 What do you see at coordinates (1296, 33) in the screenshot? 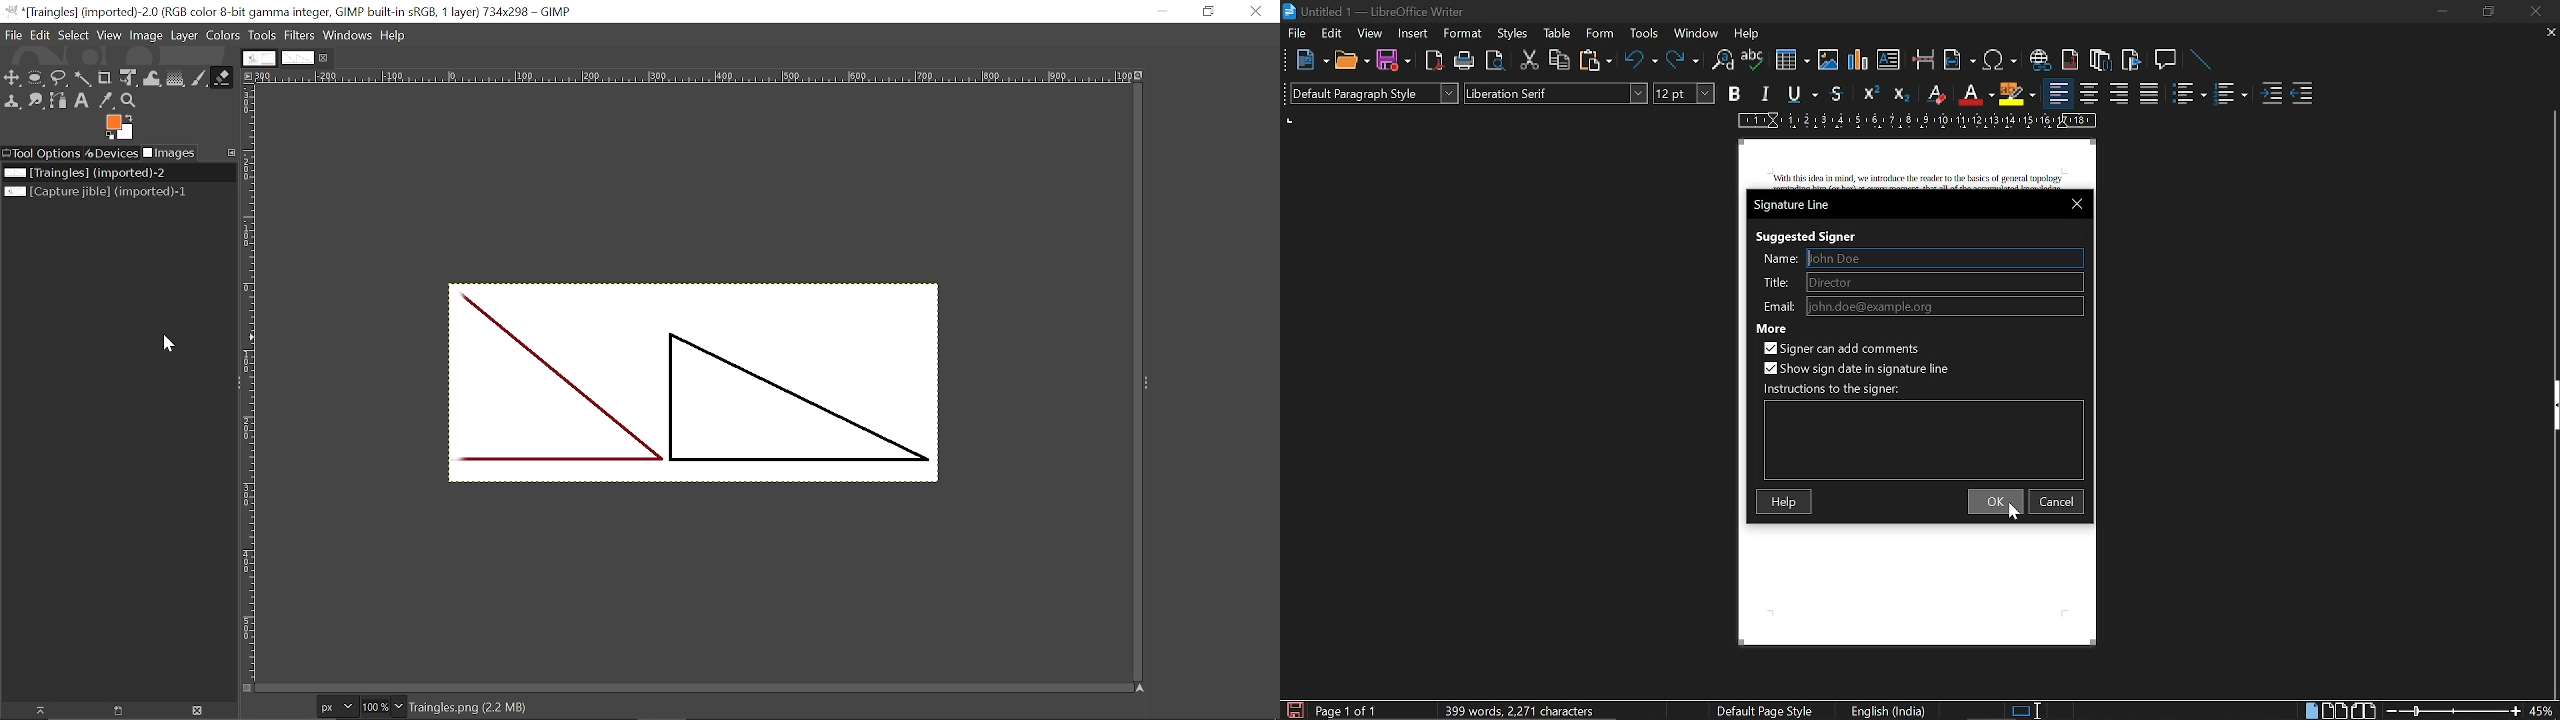
I see `file` at bounding box center [1296, 33].